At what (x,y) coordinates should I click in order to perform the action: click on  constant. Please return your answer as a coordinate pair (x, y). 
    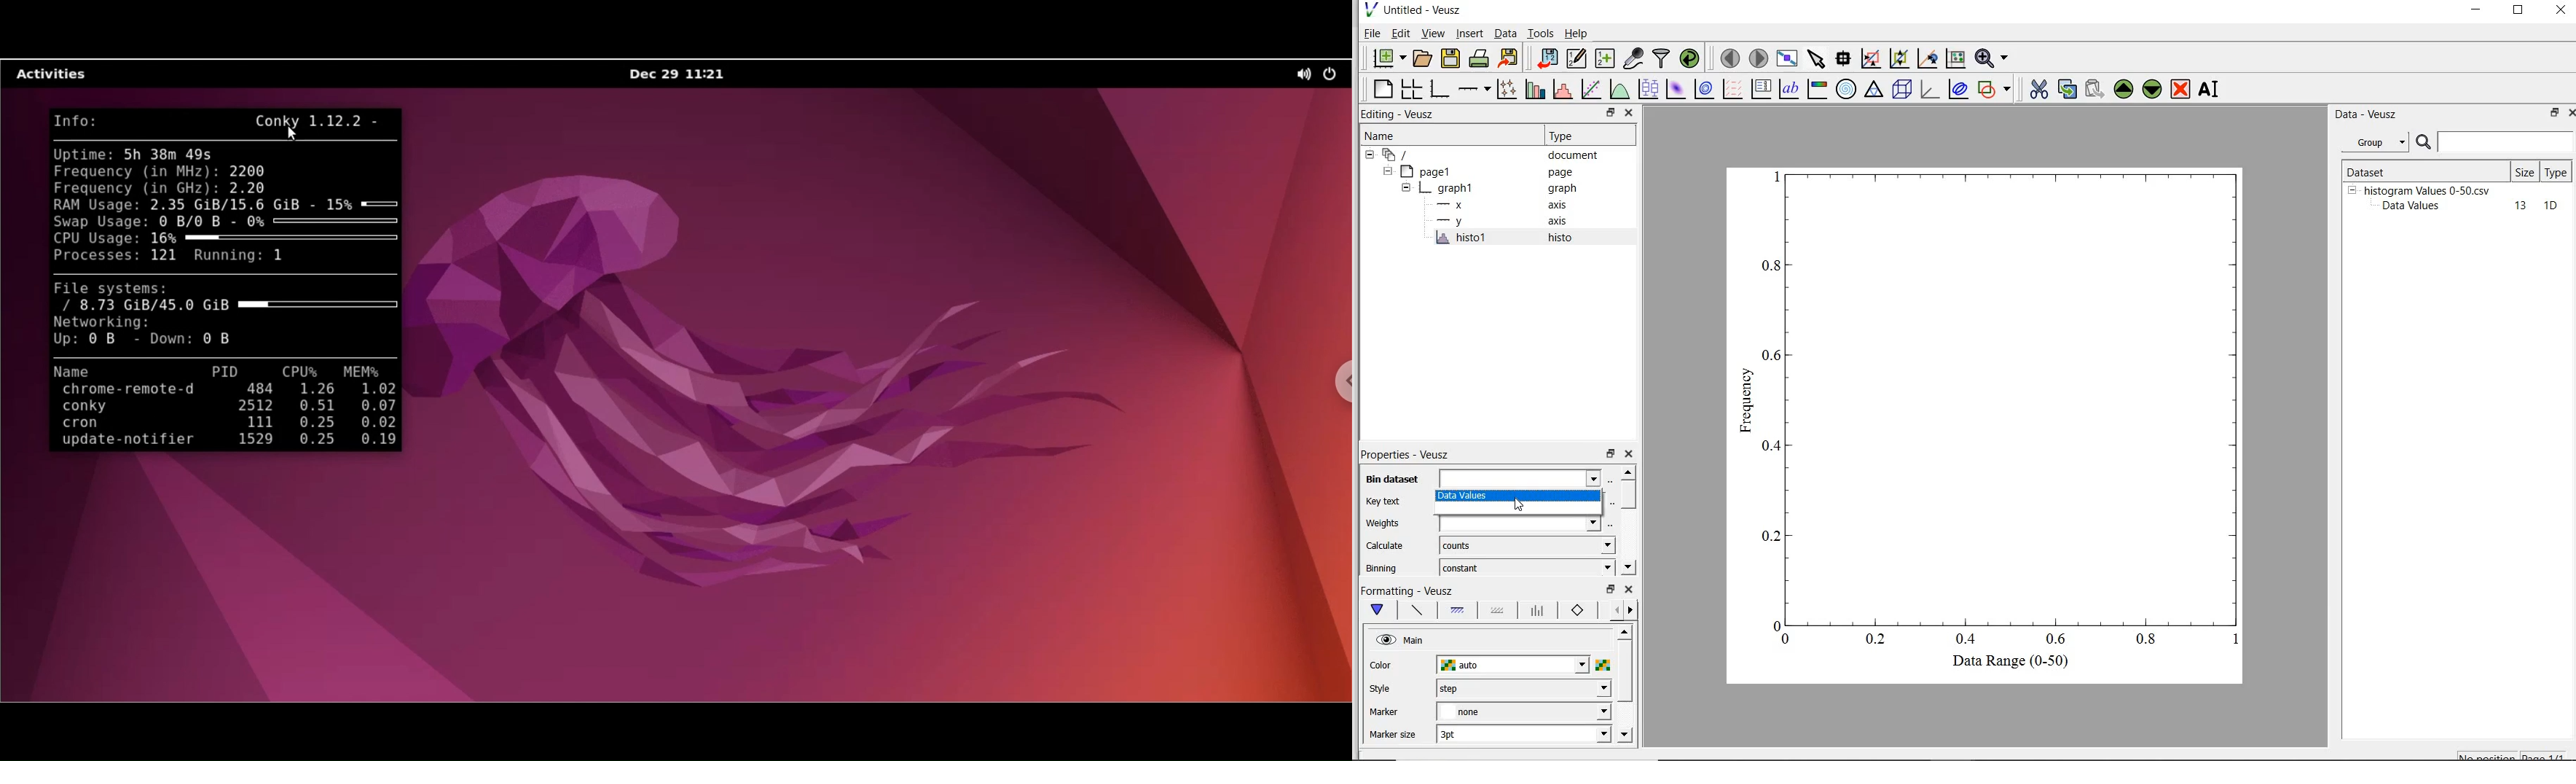
    Looking at the image, I should click on (1524, 566).